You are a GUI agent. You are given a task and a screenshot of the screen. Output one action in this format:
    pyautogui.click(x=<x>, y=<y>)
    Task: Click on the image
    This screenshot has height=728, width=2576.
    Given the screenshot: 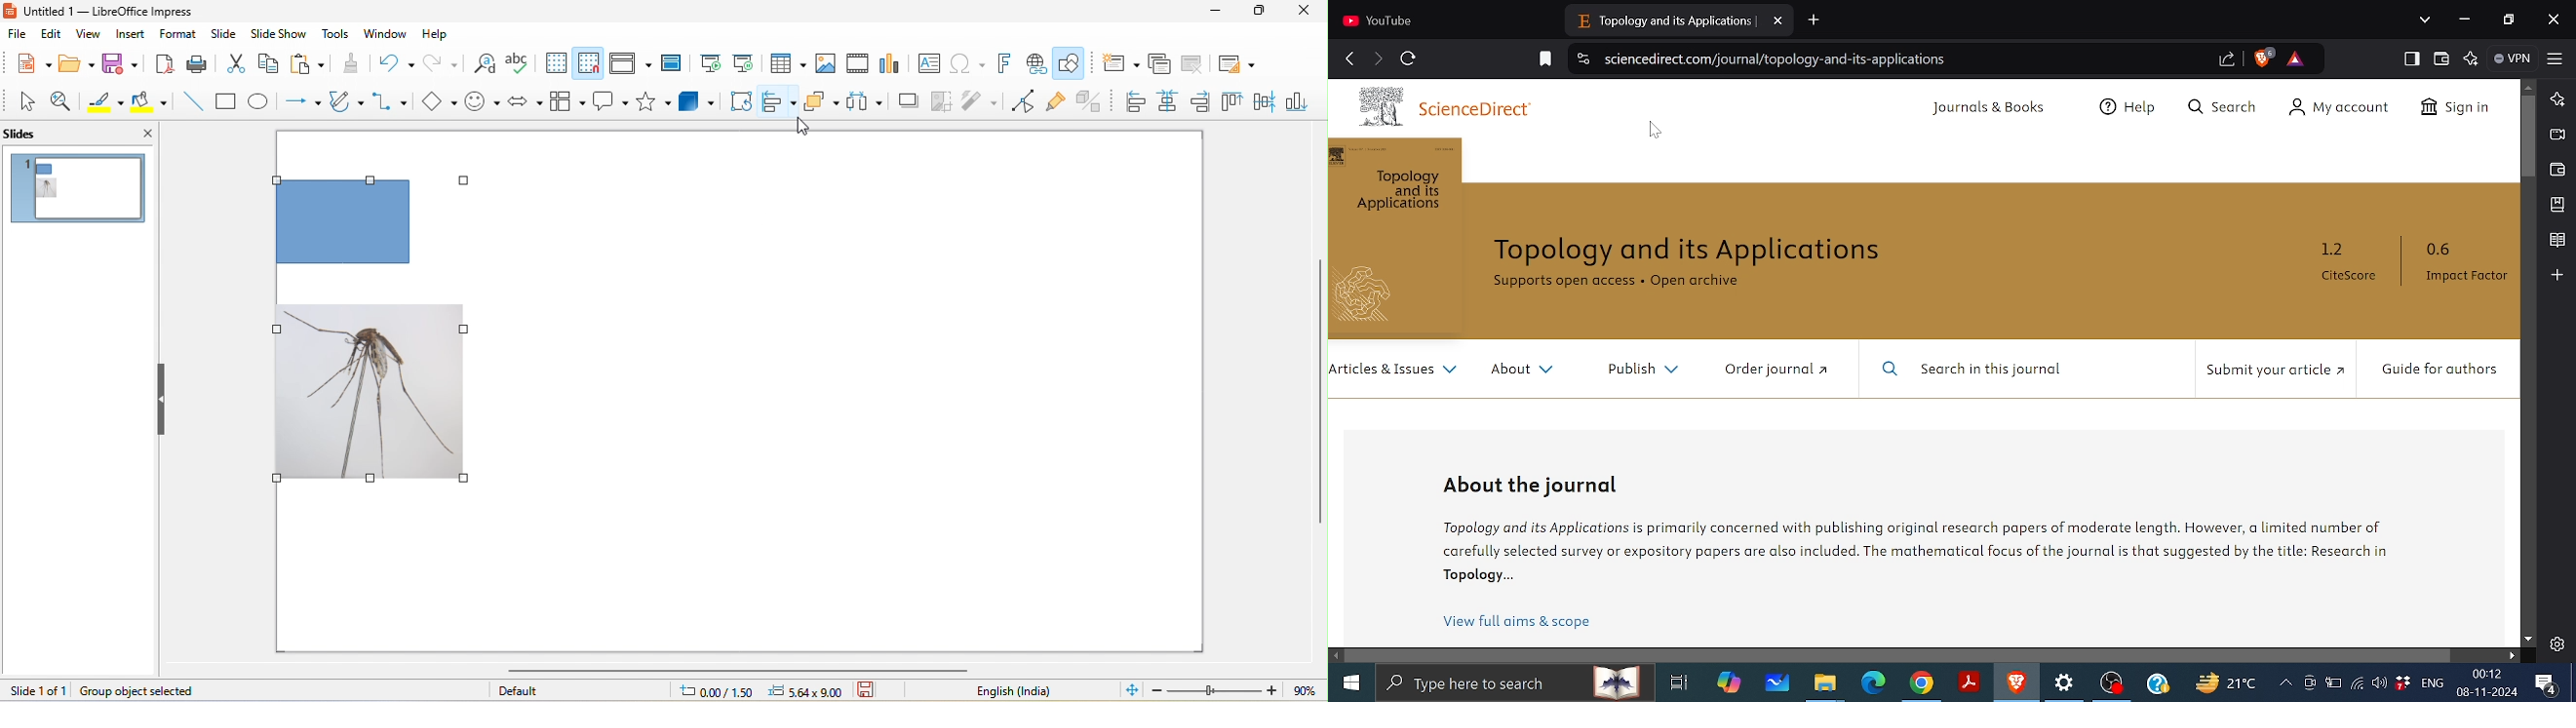 What is the action you would take?
    pyautogui.click(x=828, y=65)
    